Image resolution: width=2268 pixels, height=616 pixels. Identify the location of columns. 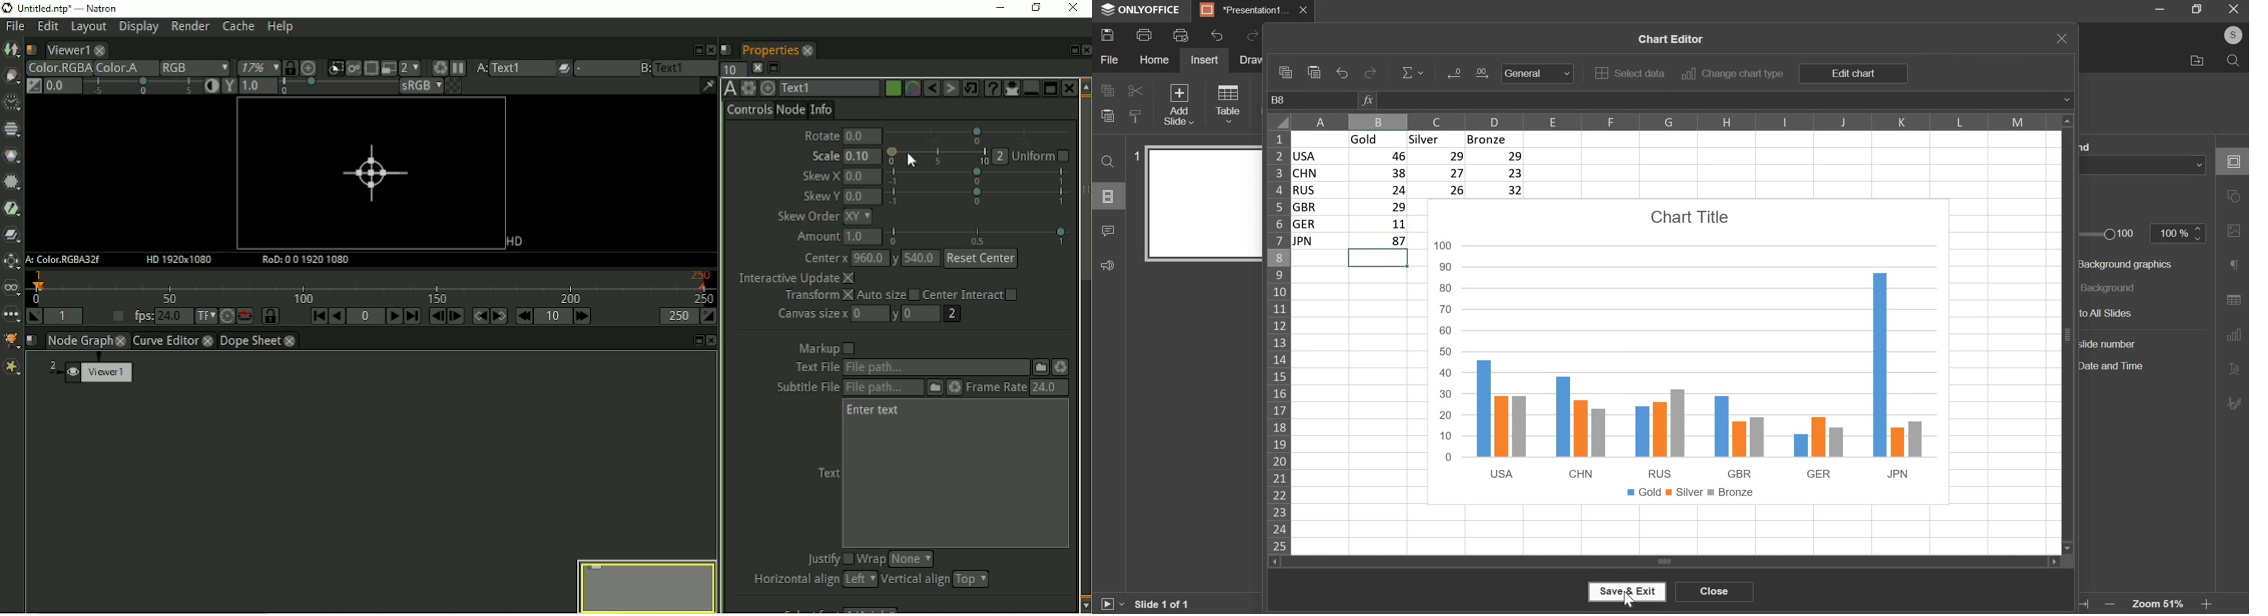
(1673, 120).